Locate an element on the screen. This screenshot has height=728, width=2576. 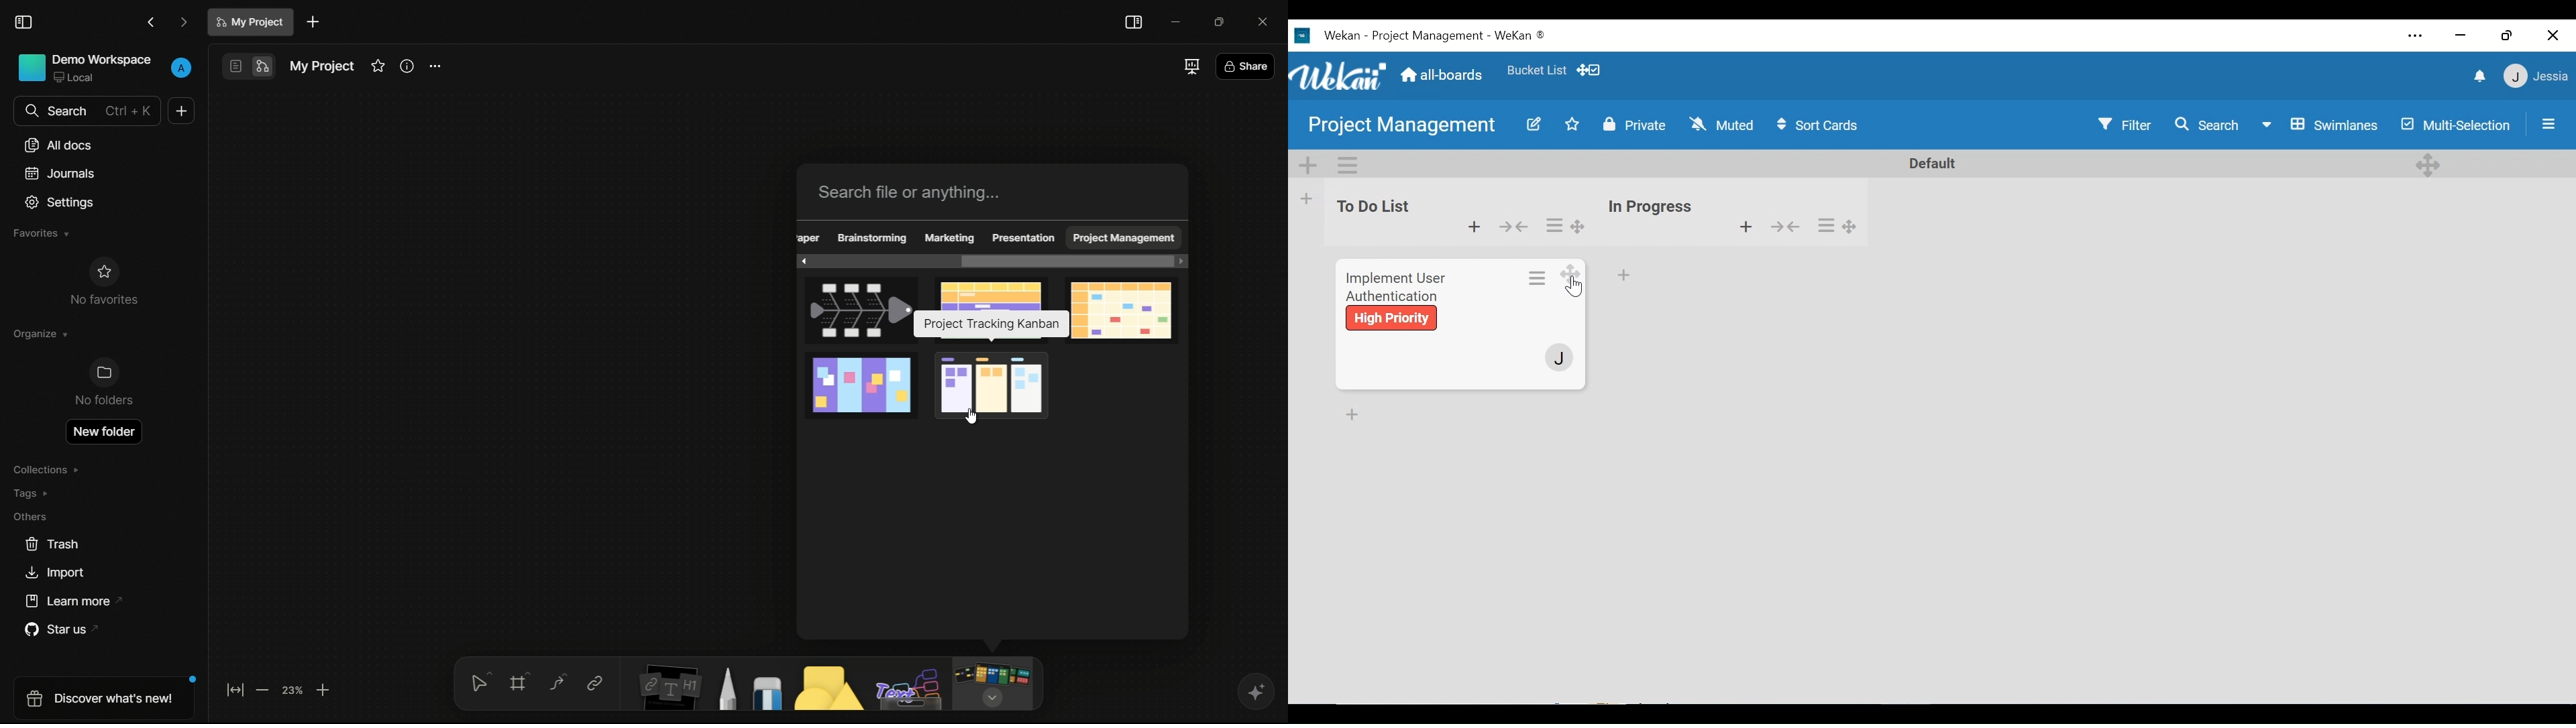
star us is located at coordinates (66, 630).